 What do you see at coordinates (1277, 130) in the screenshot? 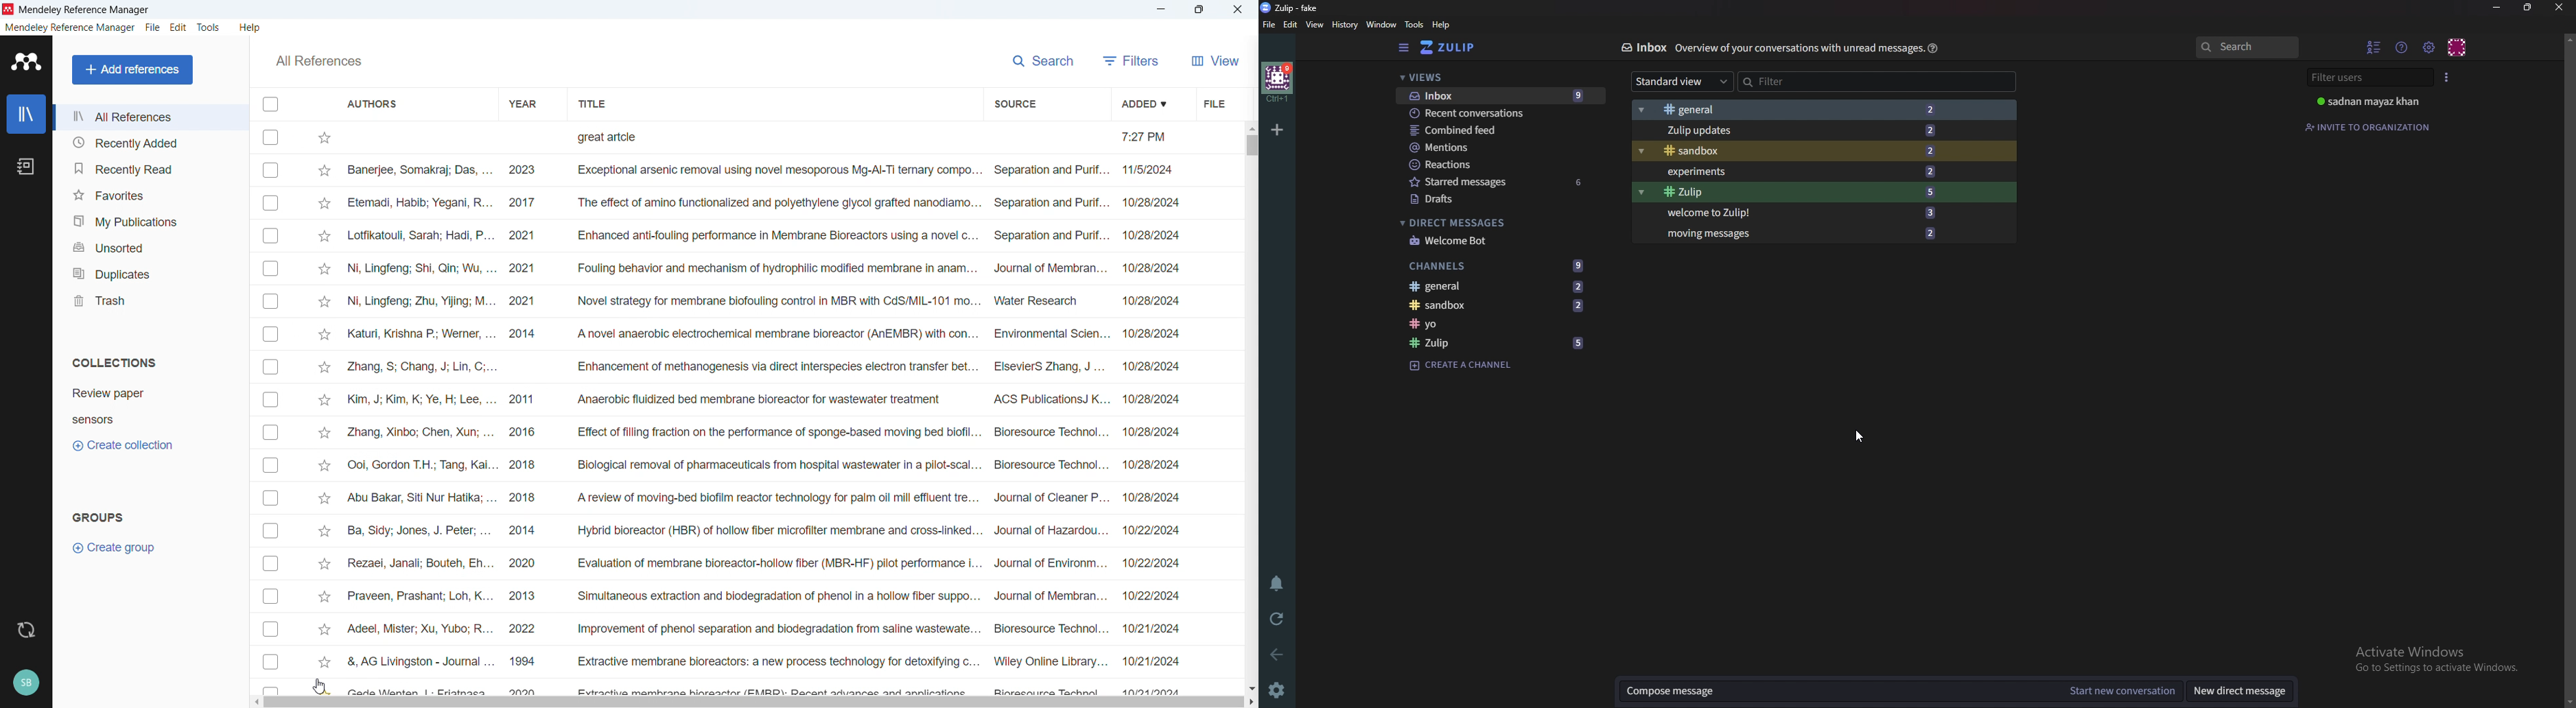
I see `add Organization` at bounding box center [1277, 130].